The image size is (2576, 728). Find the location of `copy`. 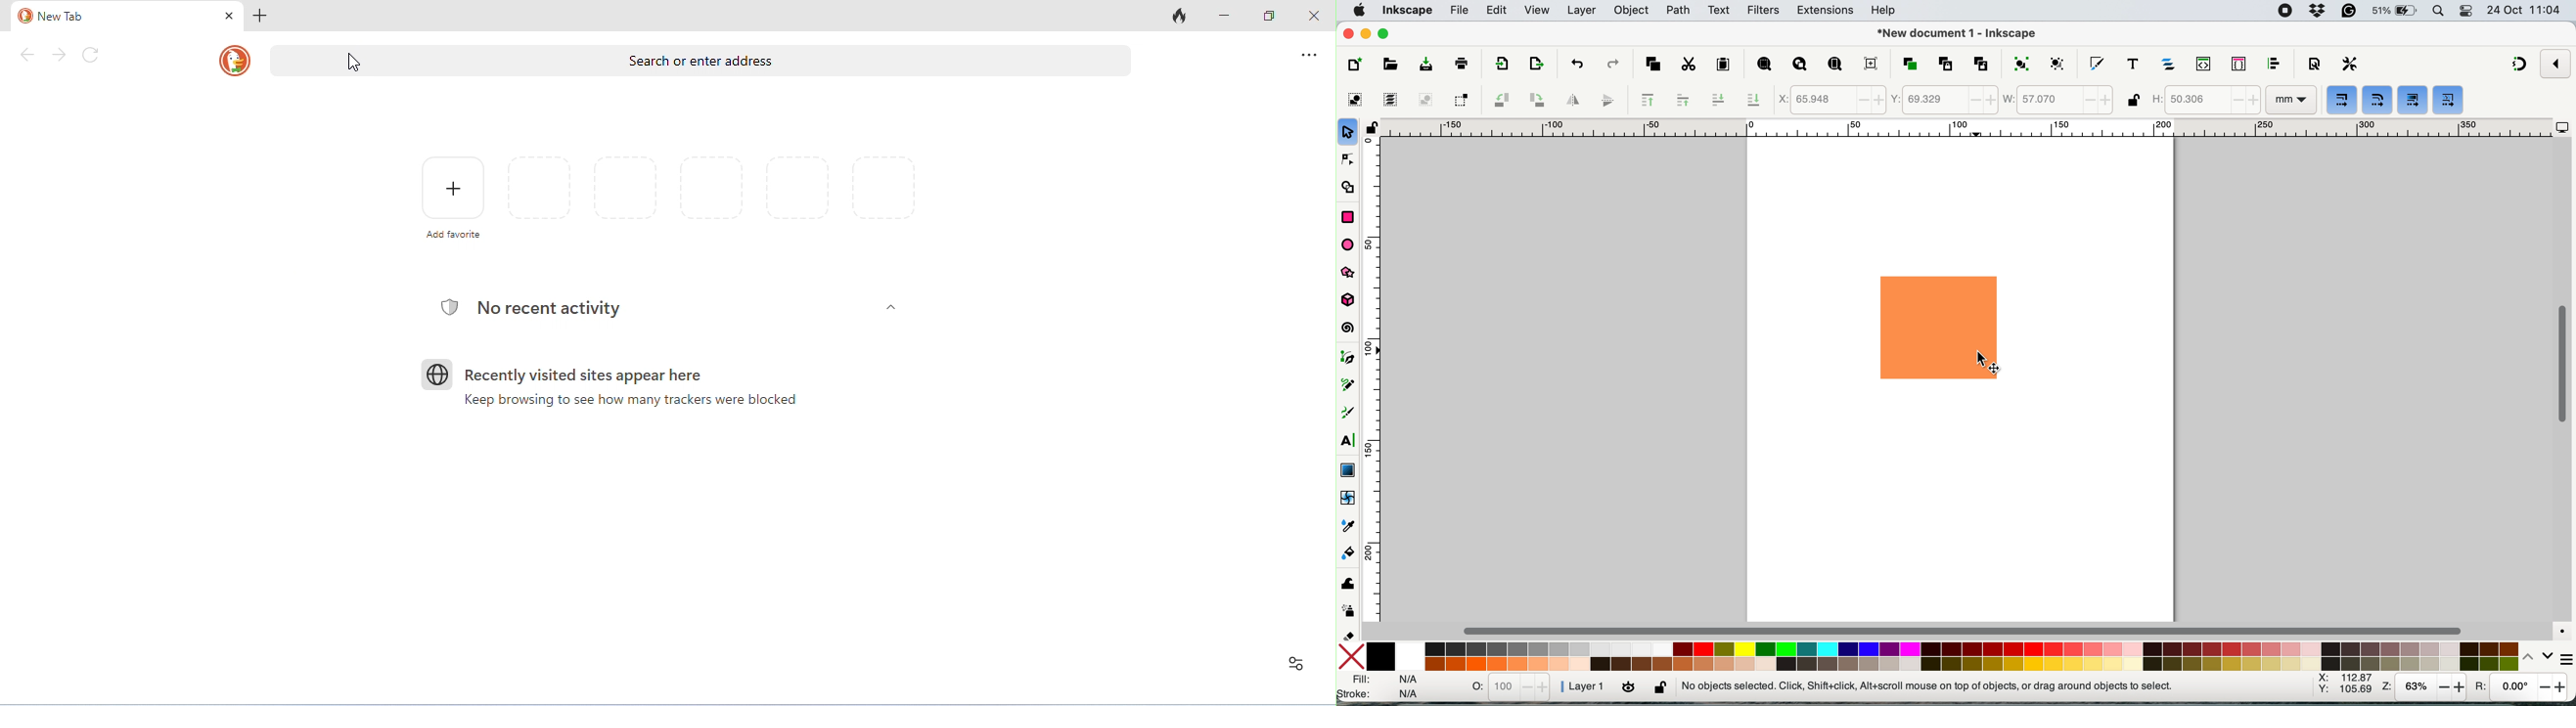

copy is located at coordinates (1653, 62).